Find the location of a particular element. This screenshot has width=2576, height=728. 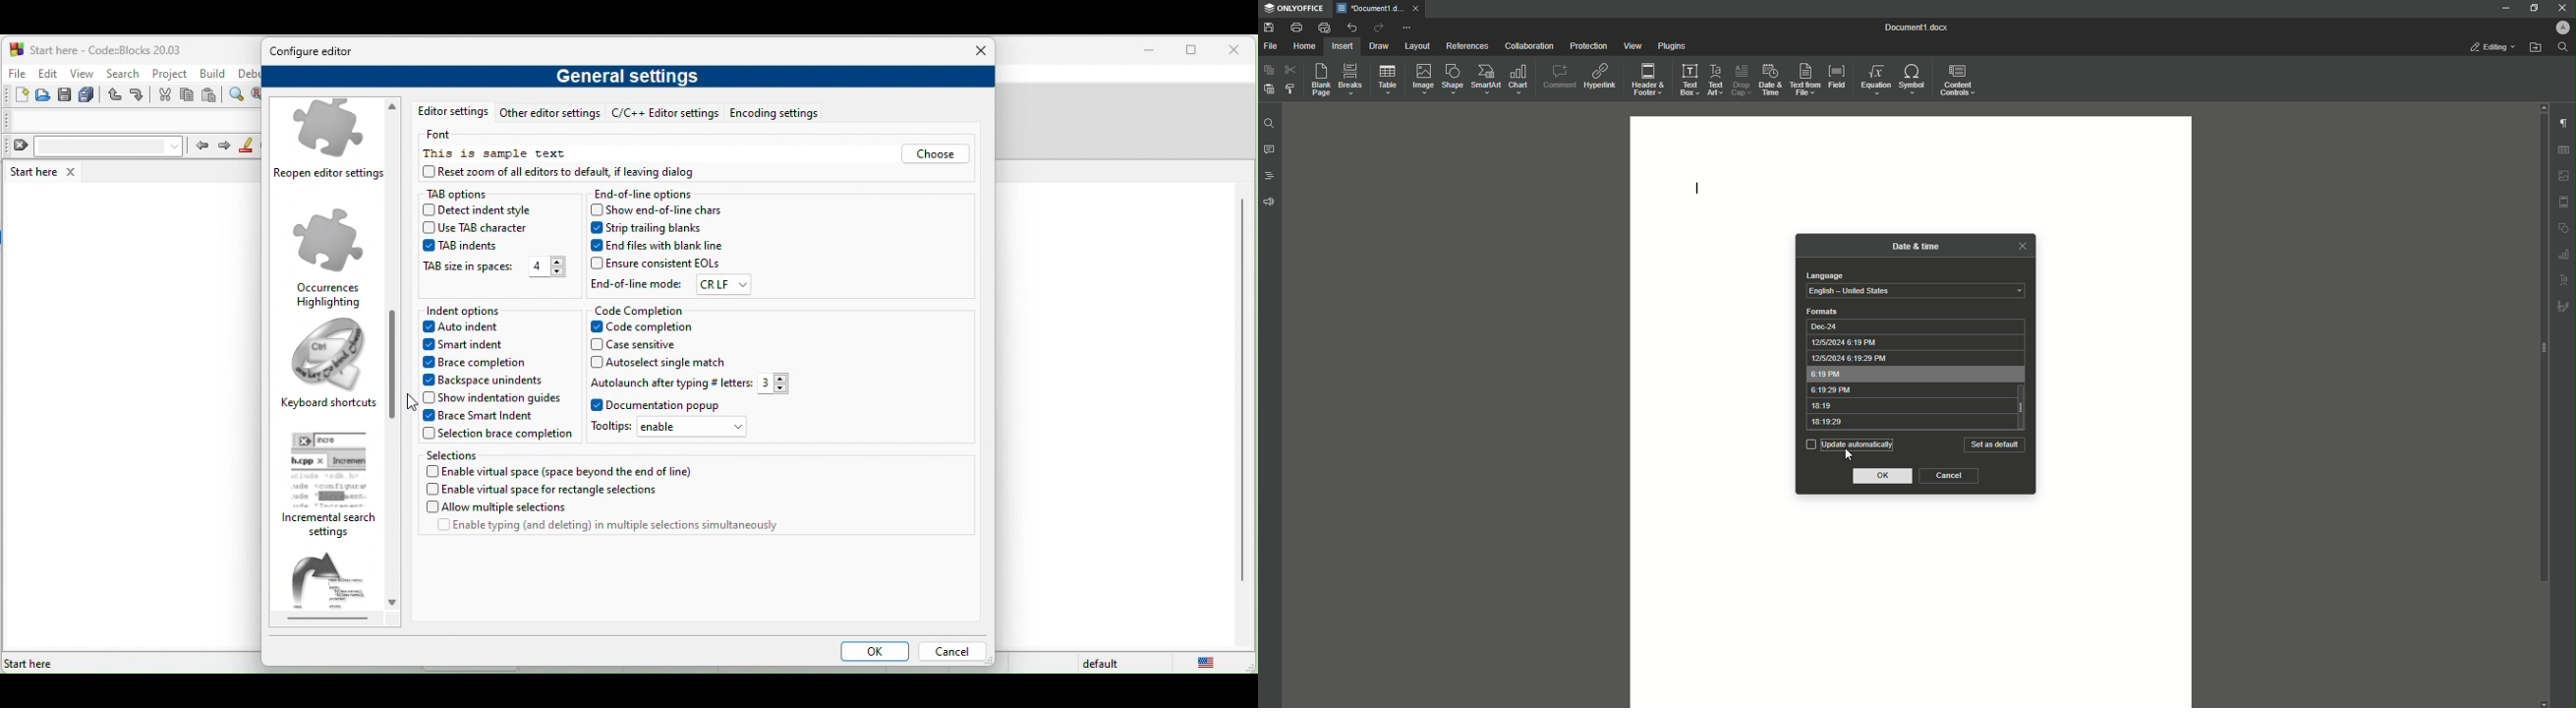

Home is located at coordinates (1306, 46).